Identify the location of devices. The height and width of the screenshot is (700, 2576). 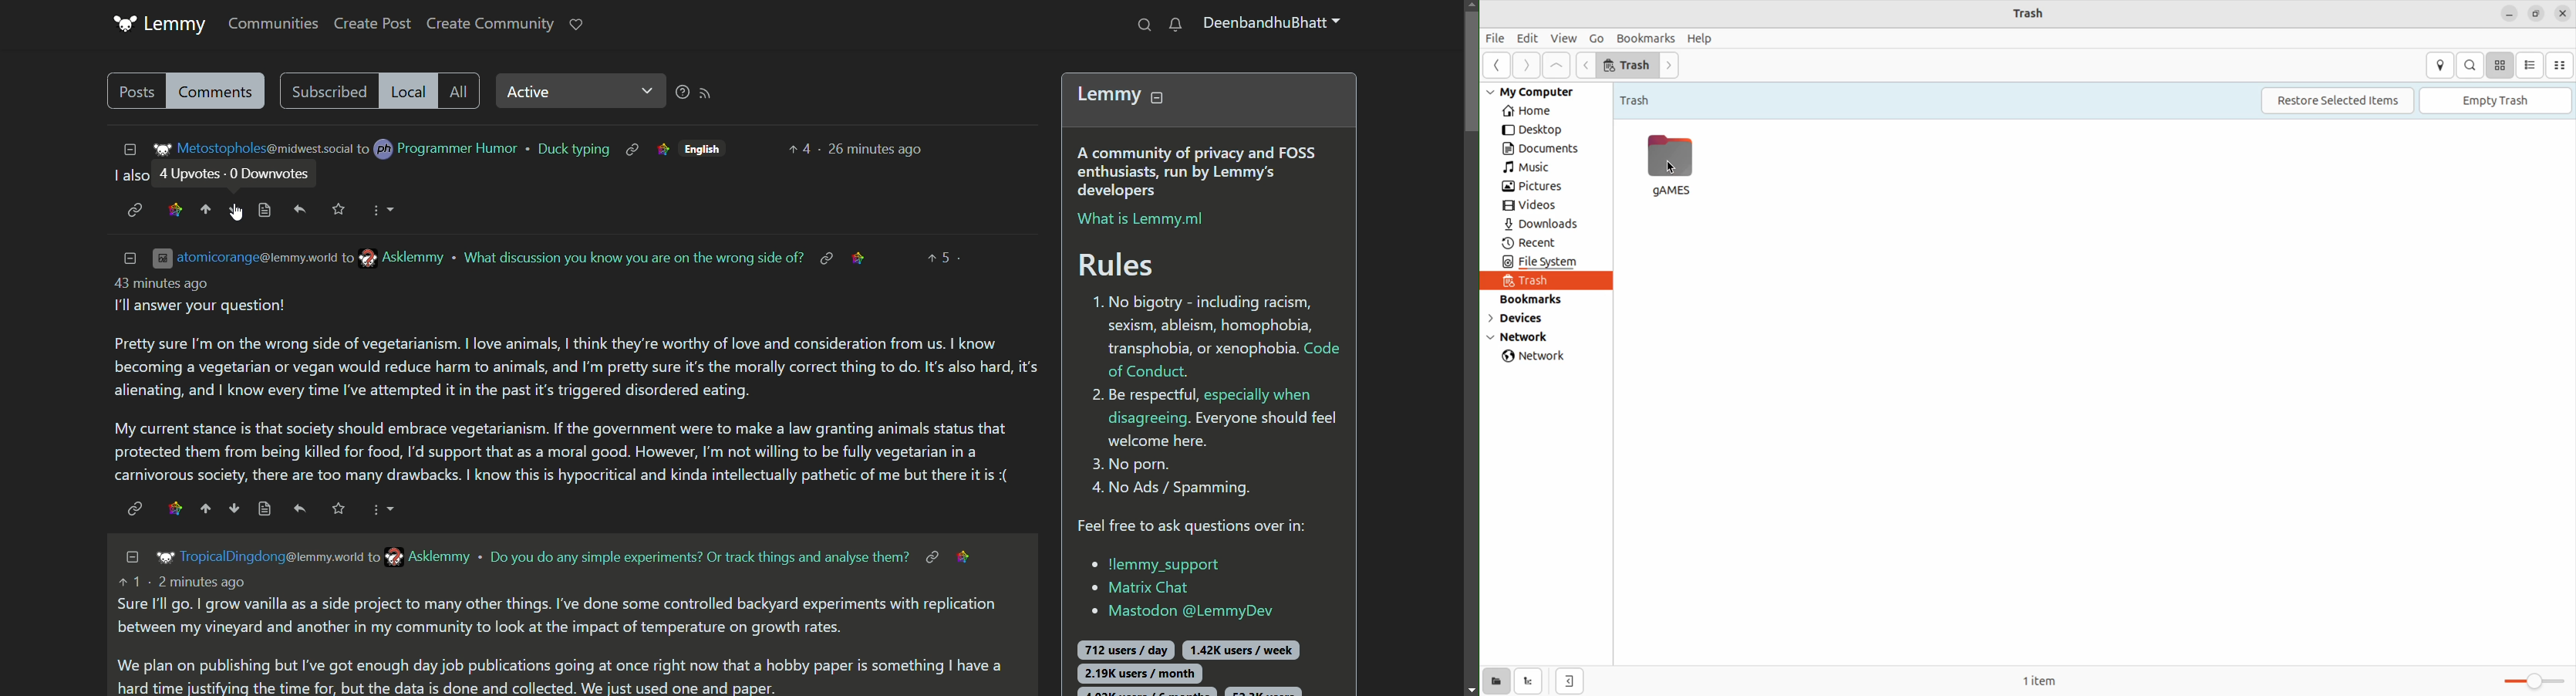
(1526, 320).